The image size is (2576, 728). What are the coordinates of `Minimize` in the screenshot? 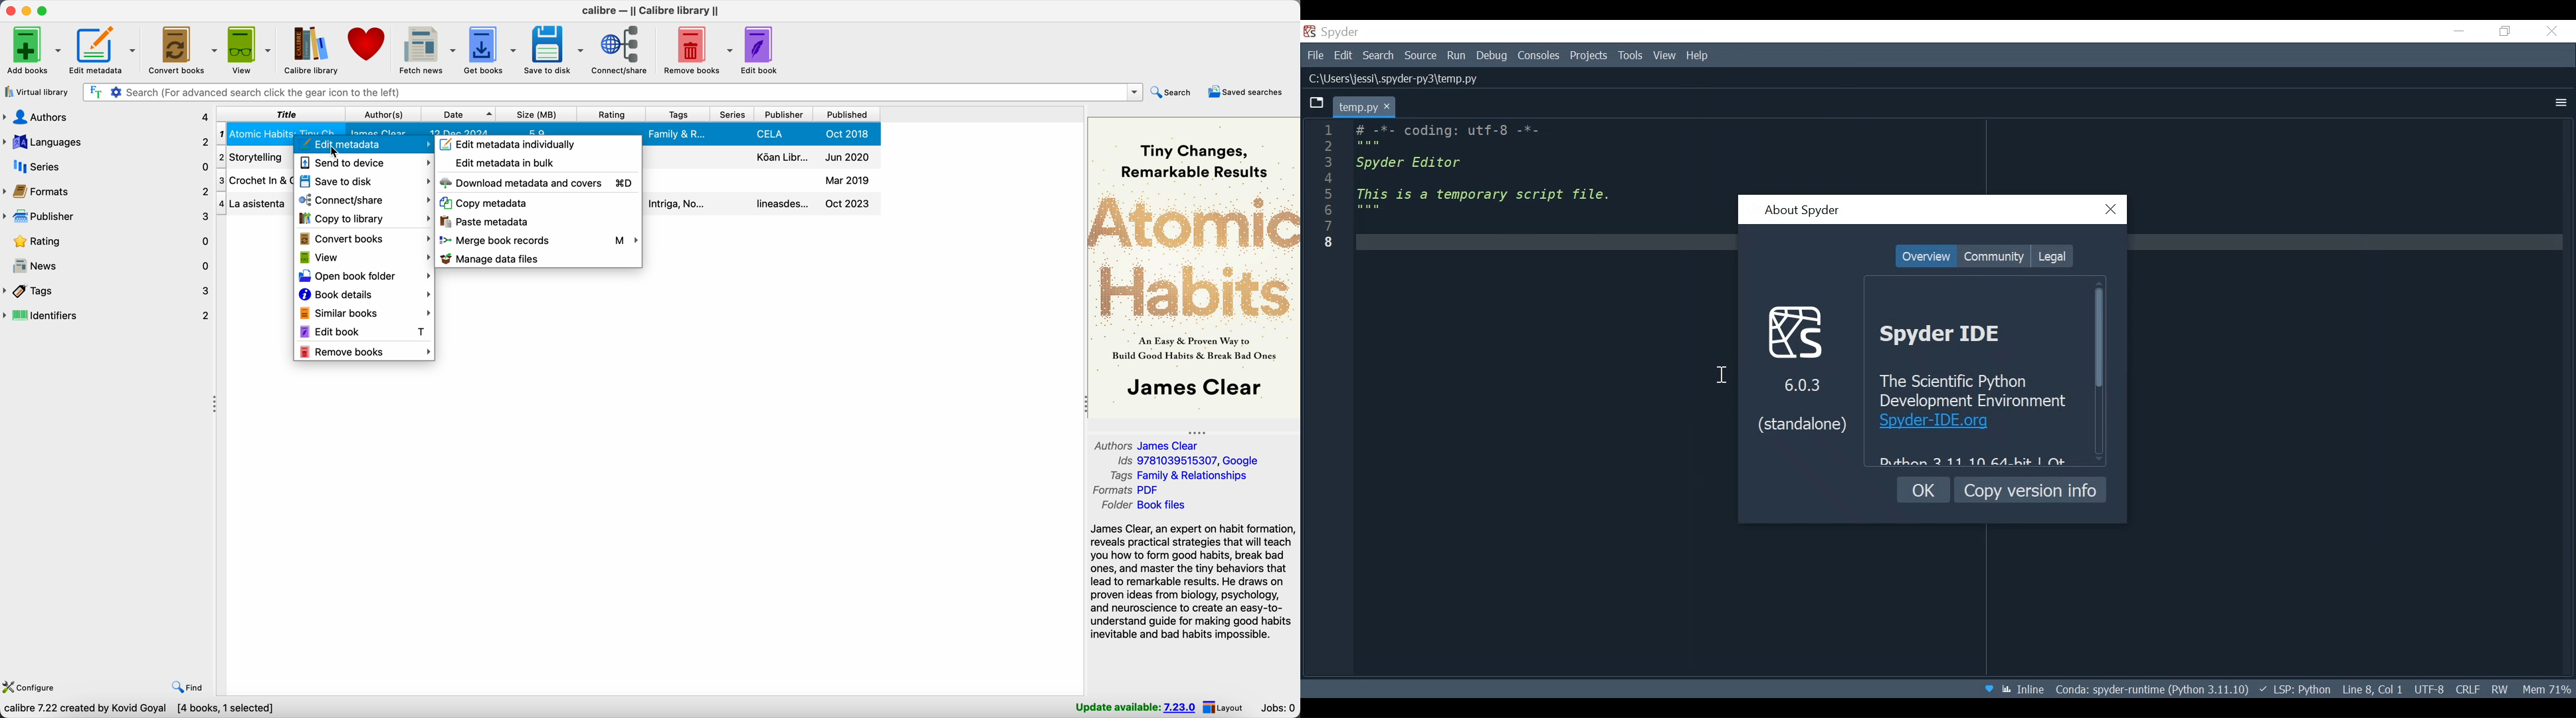 It's located at (2459, 31).